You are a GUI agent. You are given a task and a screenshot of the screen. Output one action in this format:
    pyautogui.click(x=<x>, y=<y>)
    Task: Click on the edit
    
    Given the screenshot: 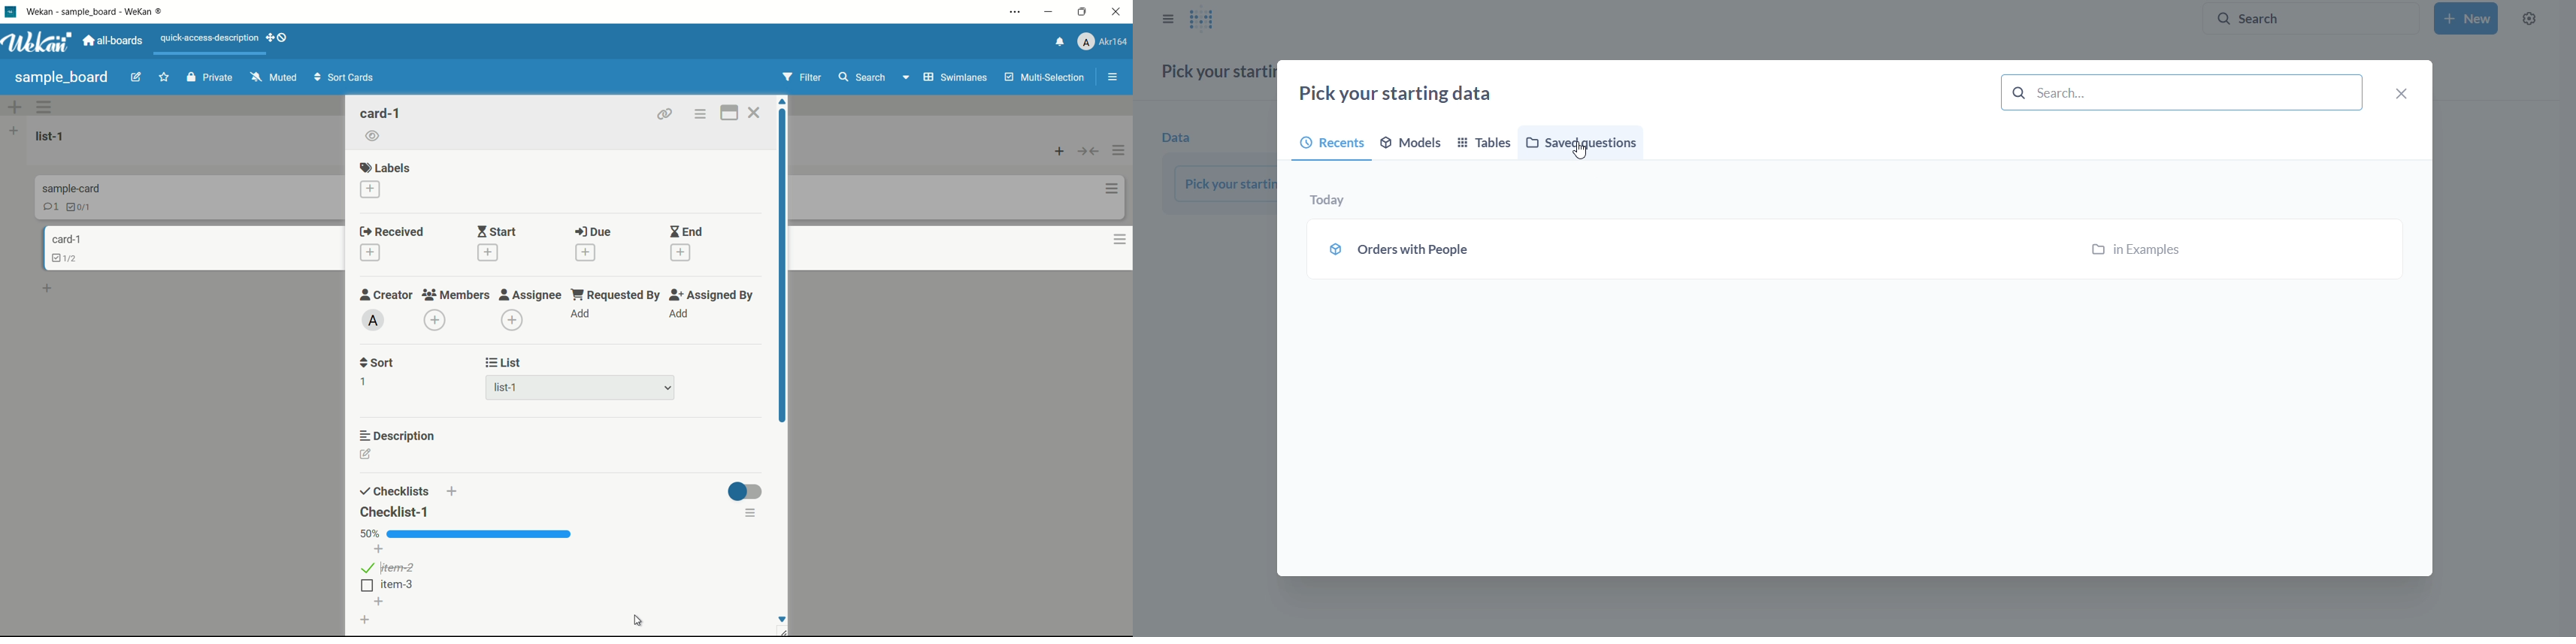 What is the action you would take?
    pyautogui.click(x=136, y=77)
    